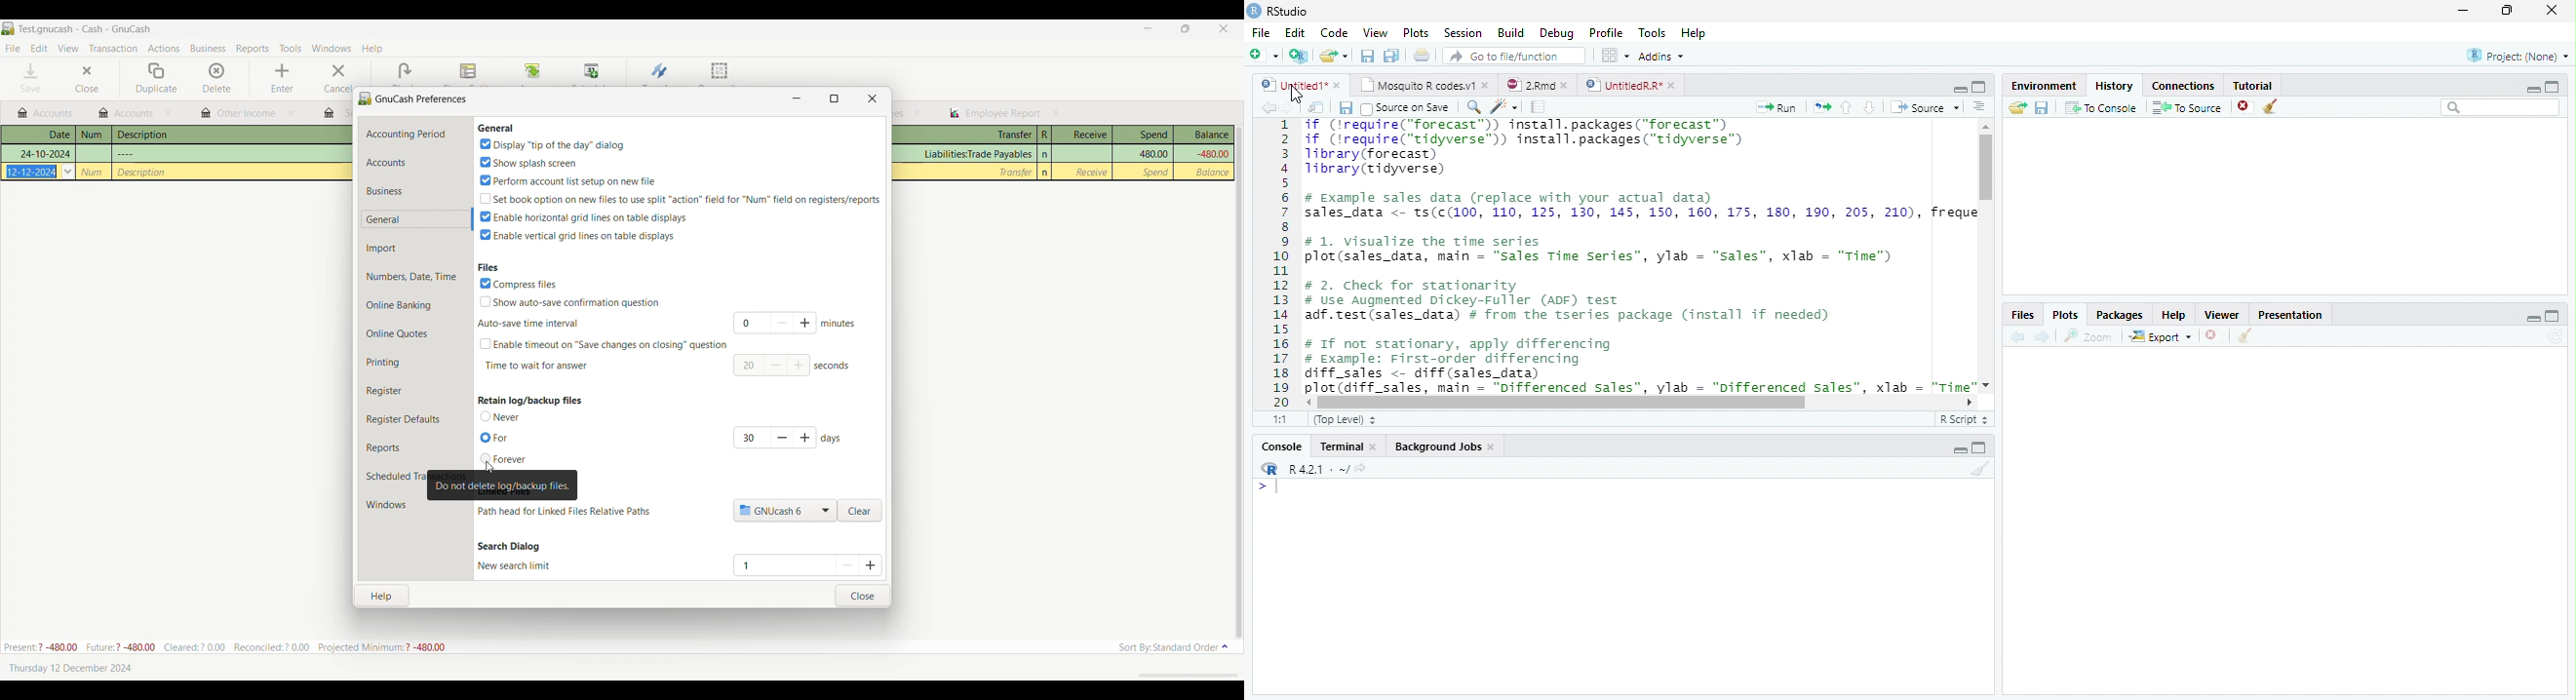  I want to click on Show document outline, so click(1979, 108).